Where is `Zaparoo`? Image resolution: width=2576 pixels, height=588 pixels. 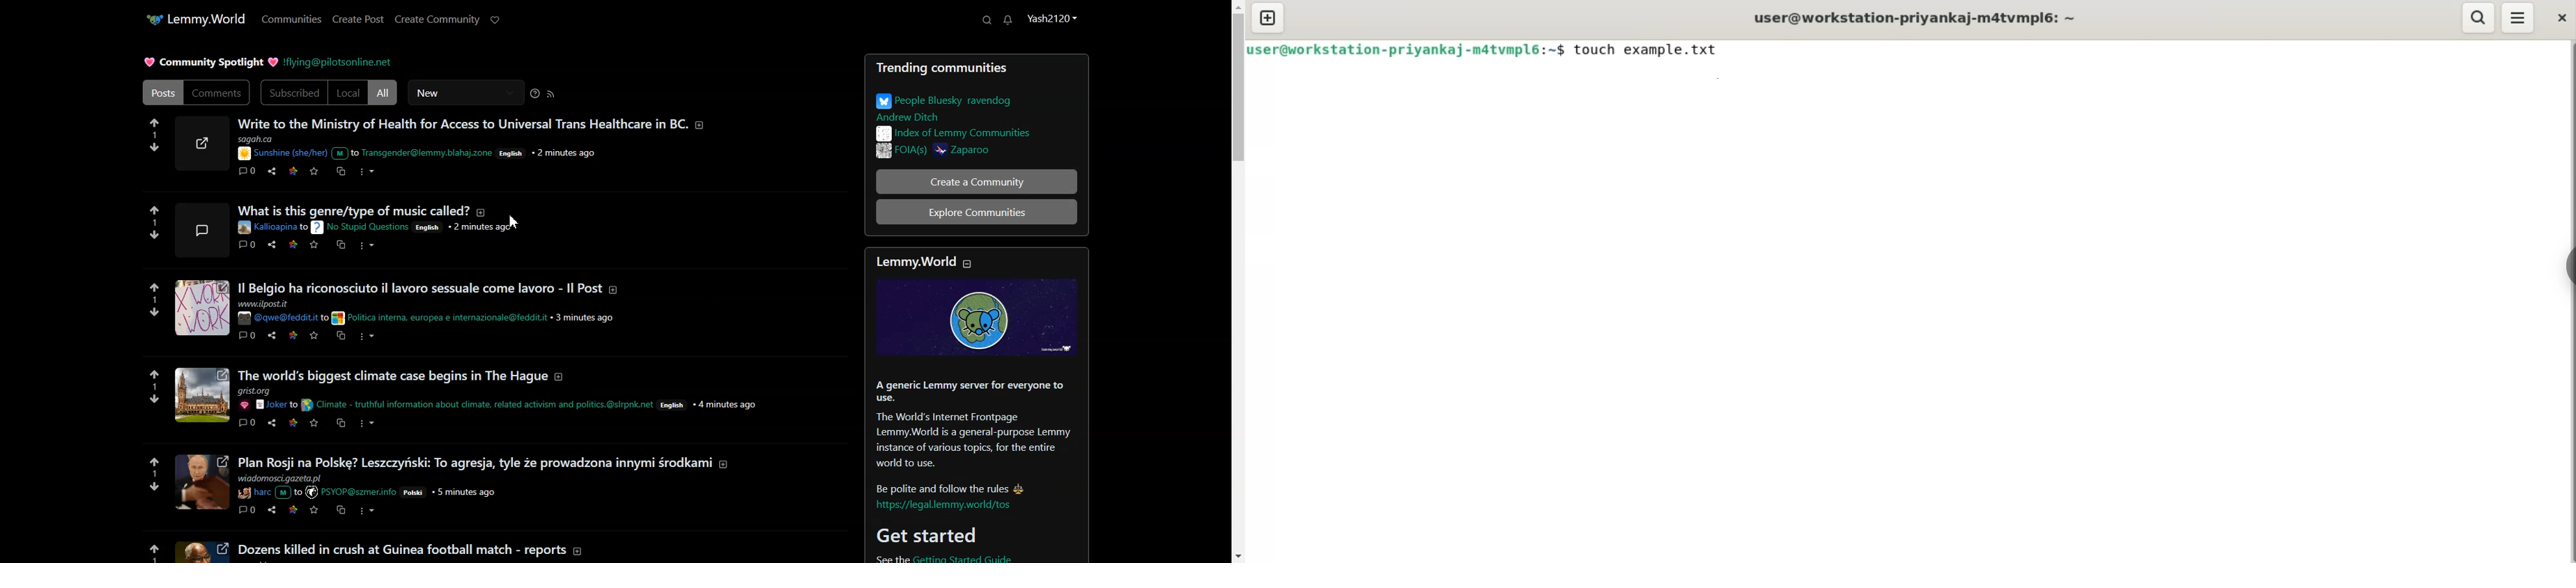 Zaparoo is located at coordinates (1003, 152).